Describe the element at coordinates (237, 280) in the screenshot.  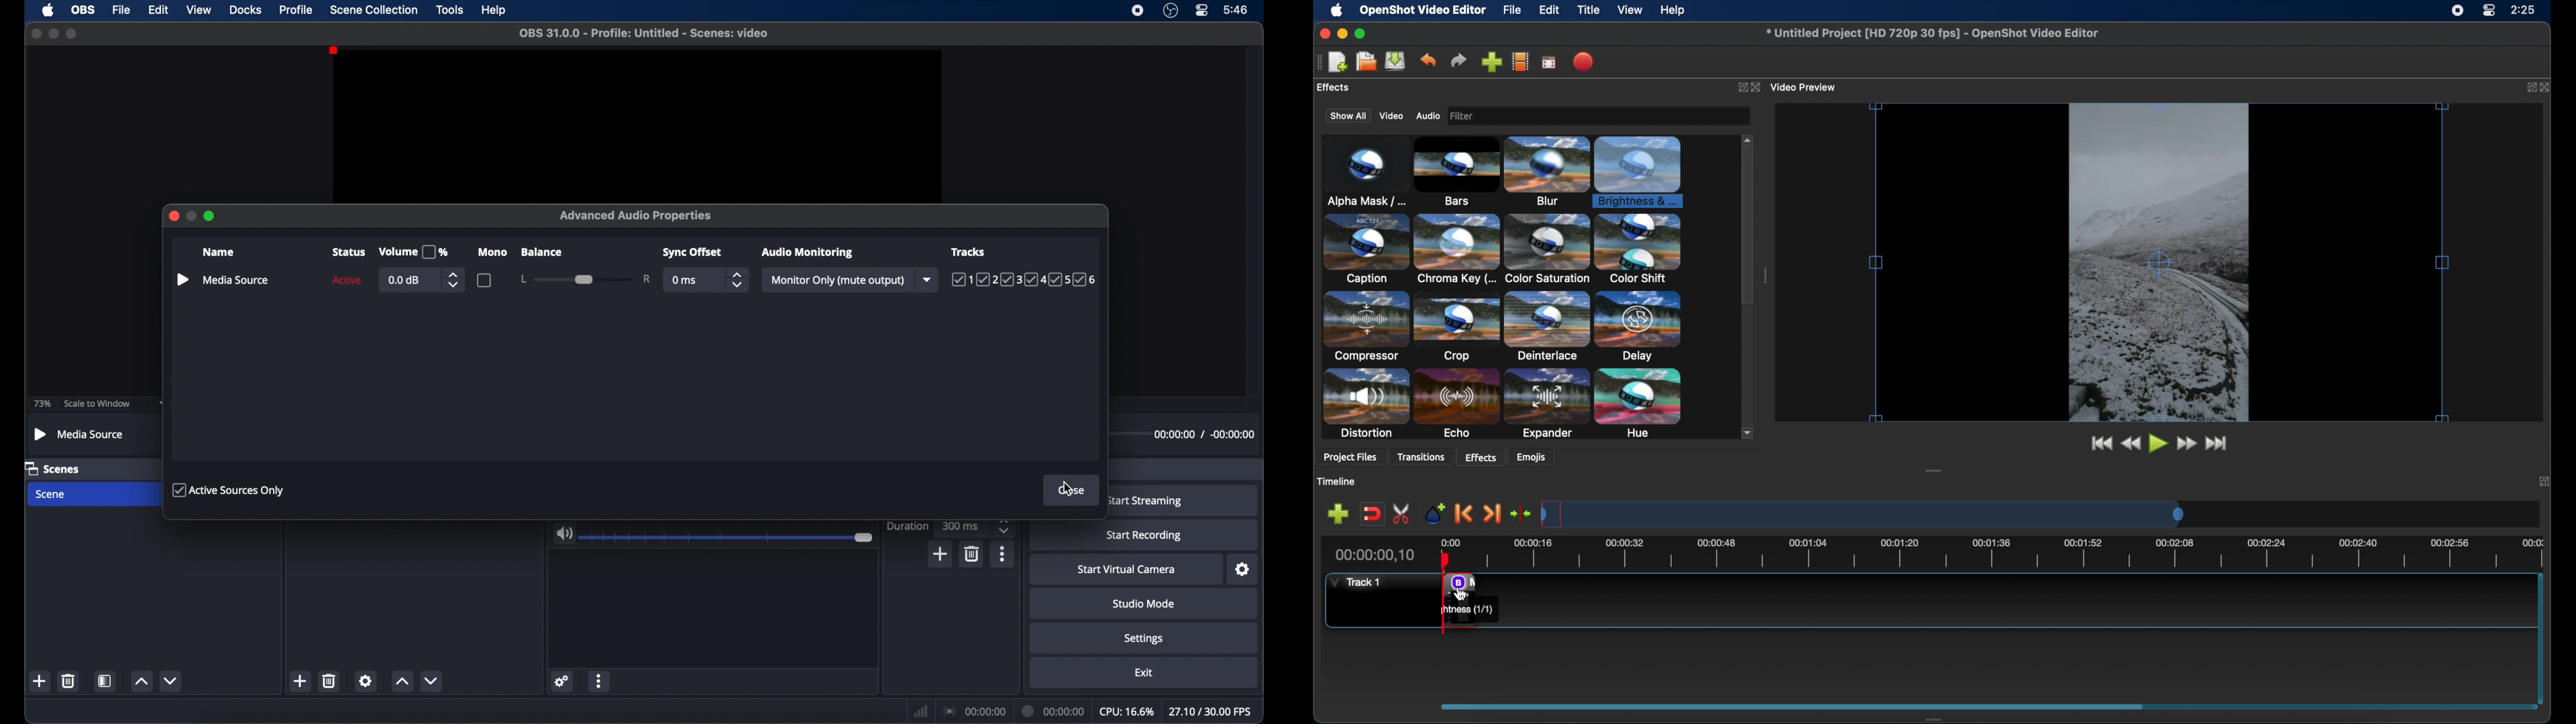
I see `media source` at that location.